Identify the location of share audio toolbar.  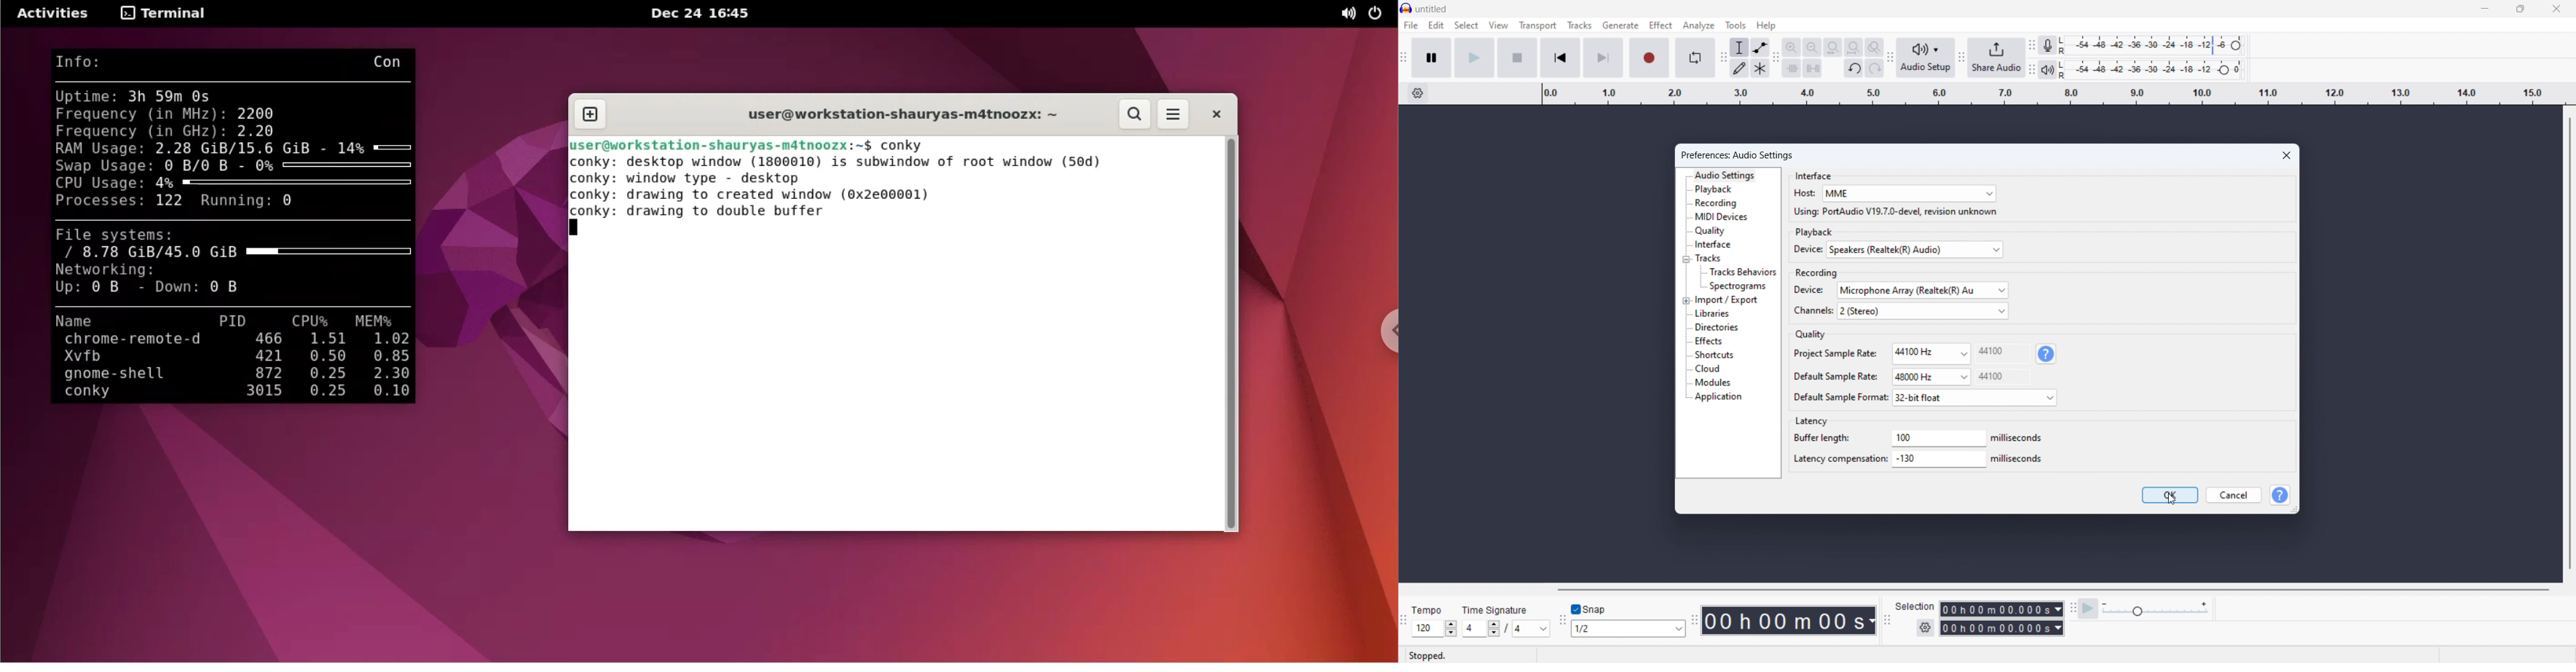
(1962, 58).